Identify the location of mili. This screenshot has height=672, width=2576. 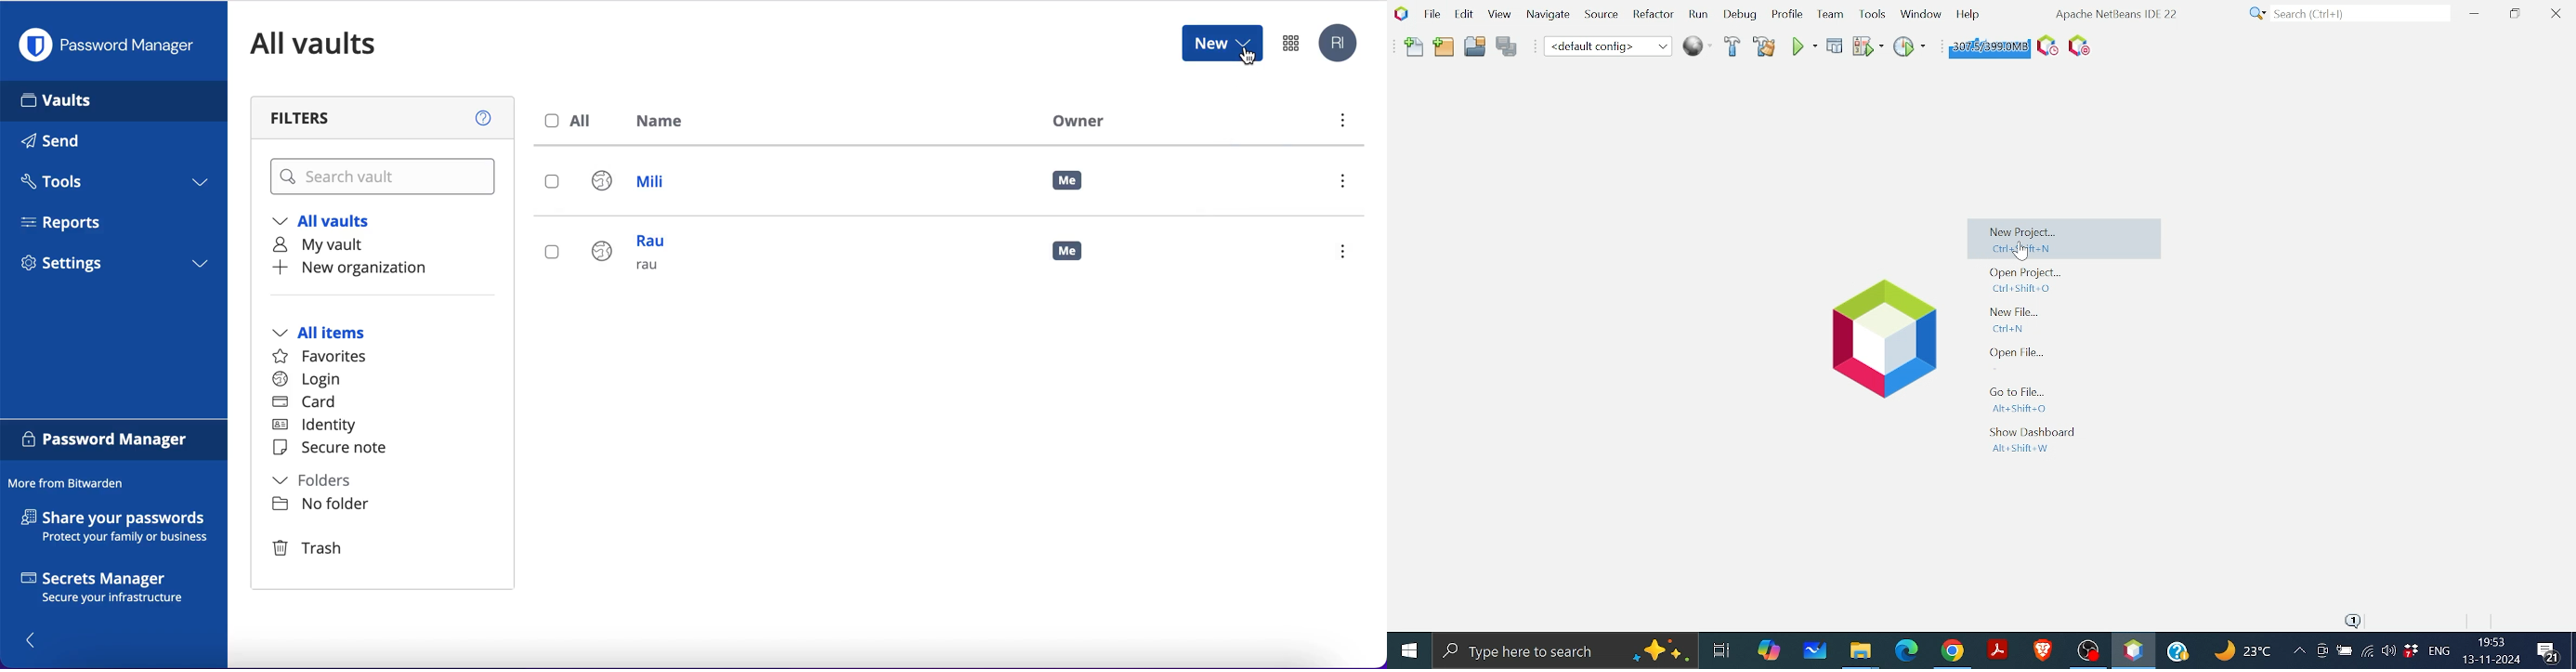
(639, 184).